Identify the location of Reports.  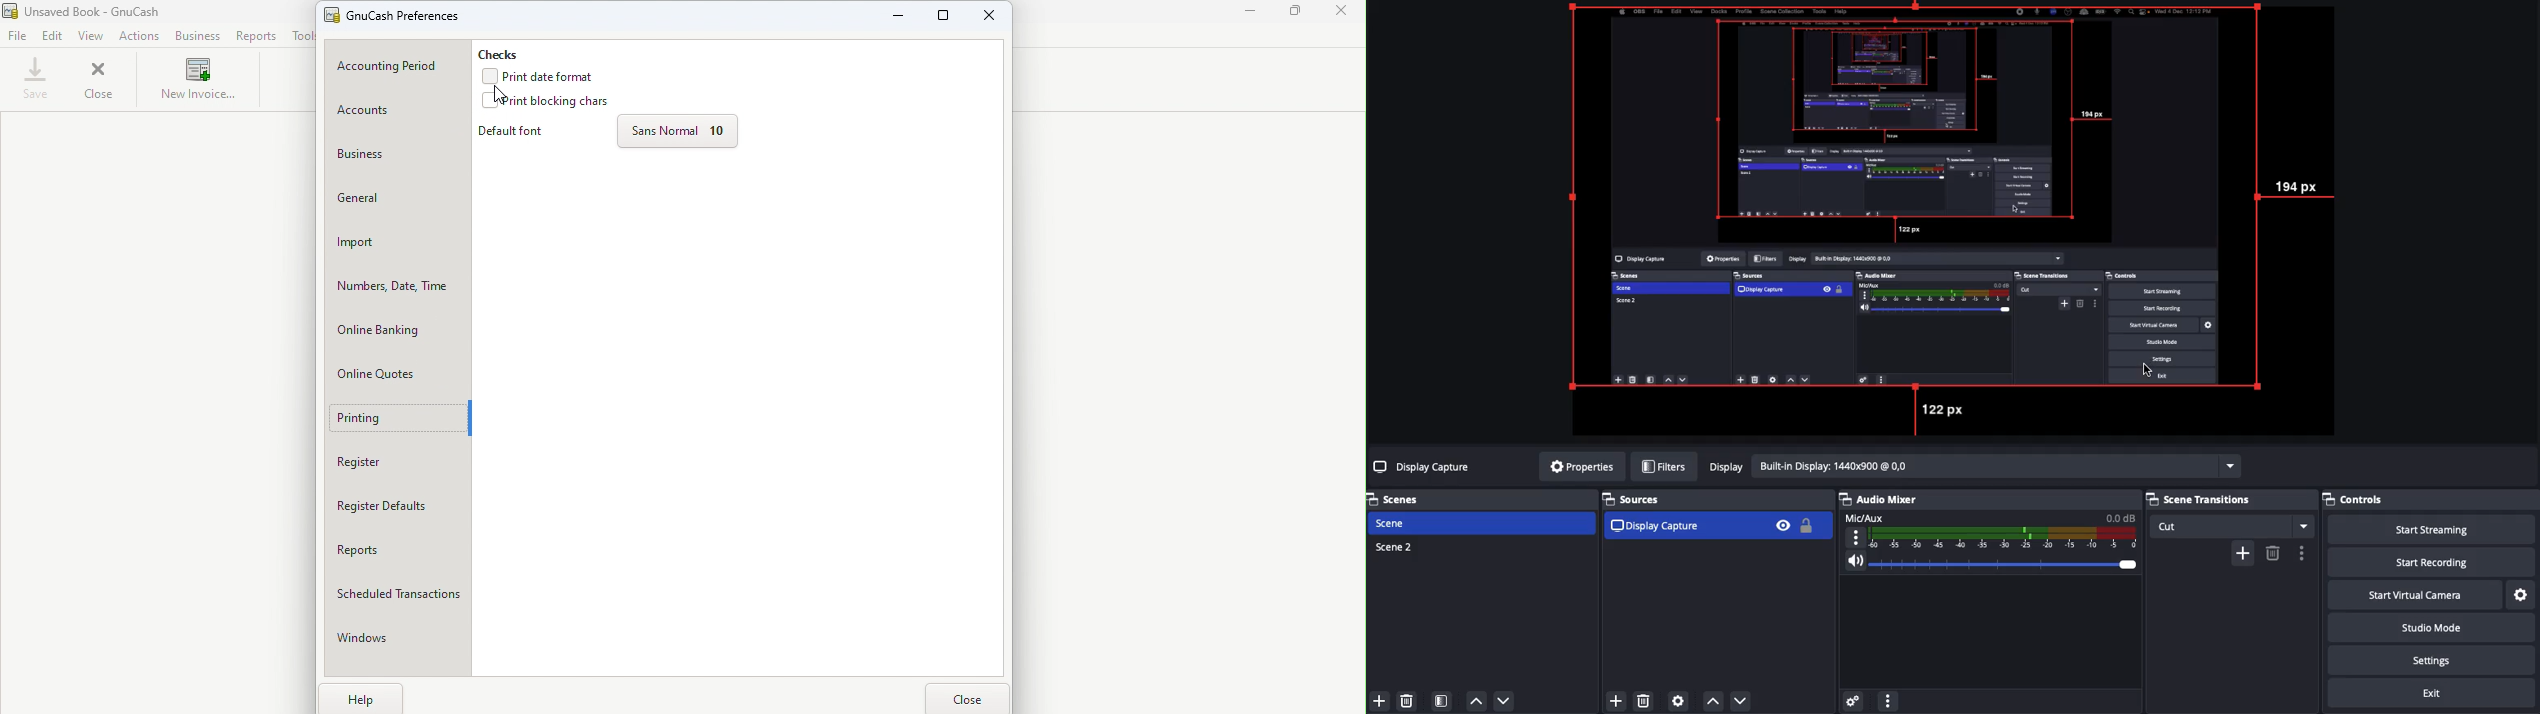
(400, 555).